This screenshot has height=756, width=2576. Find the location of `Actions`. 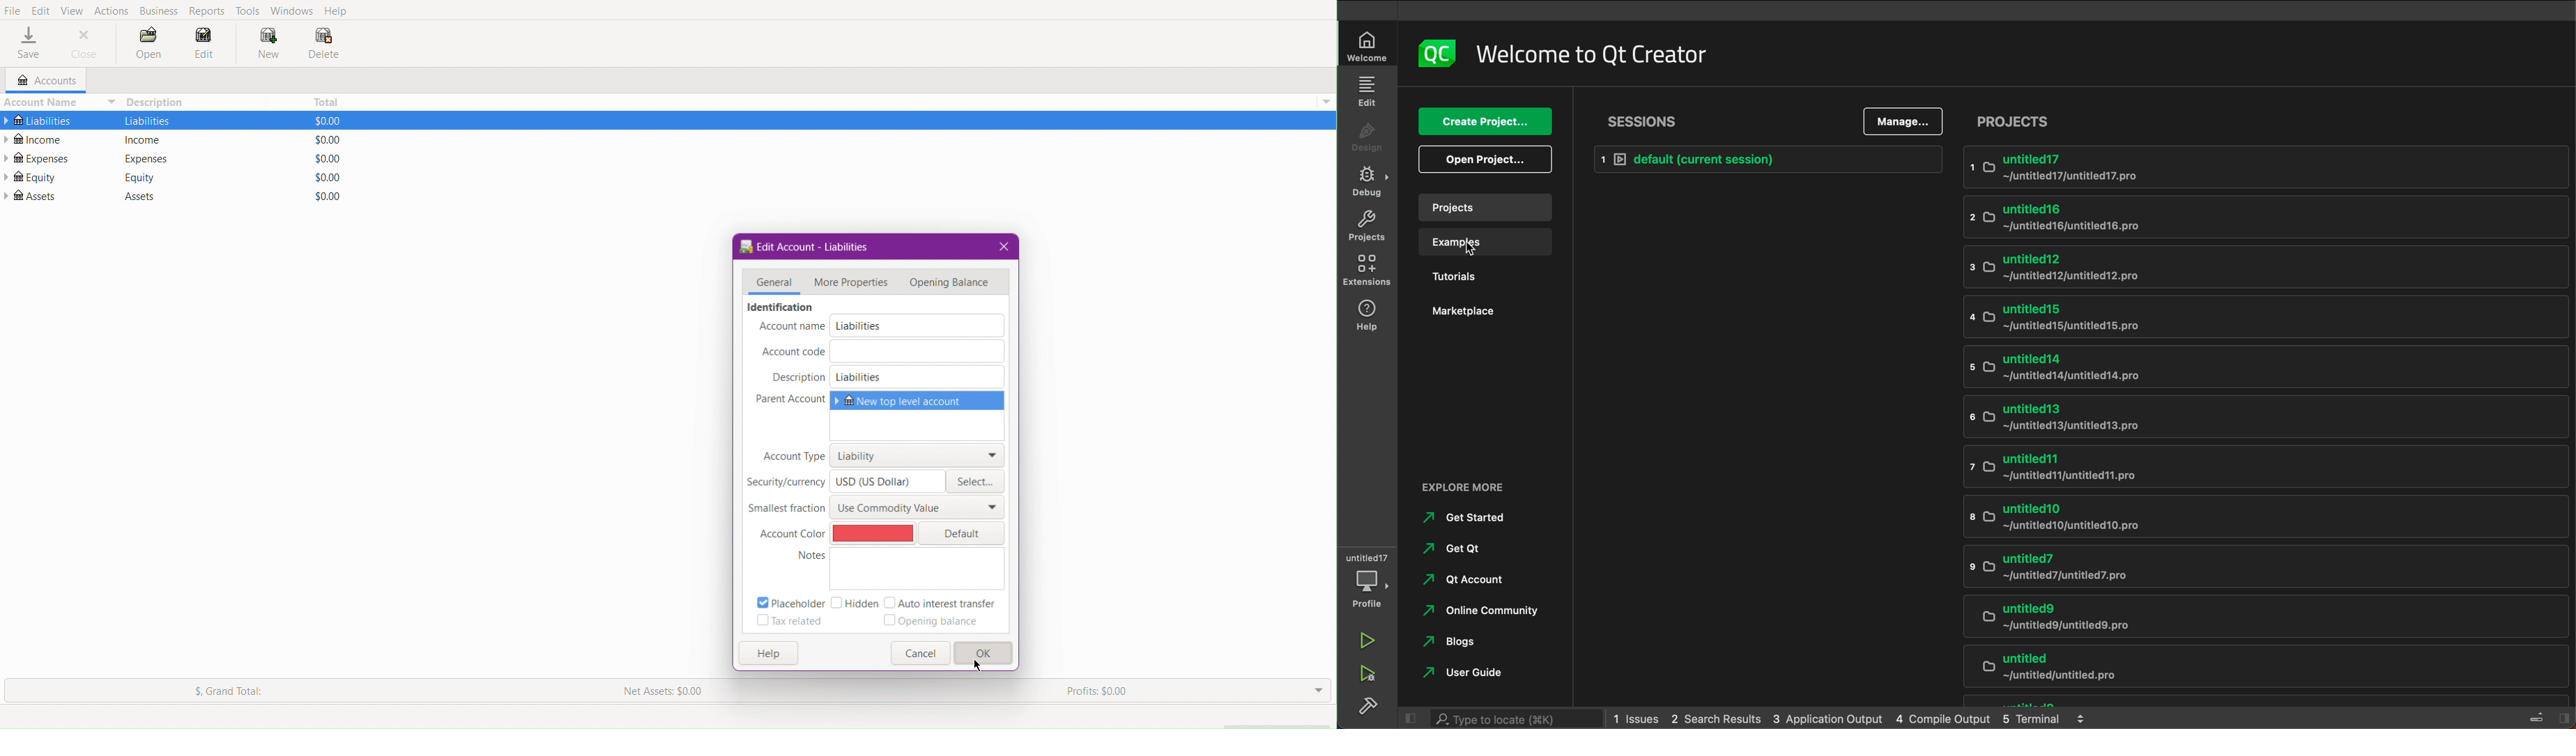

Actions is located at coordinates (112, 9).